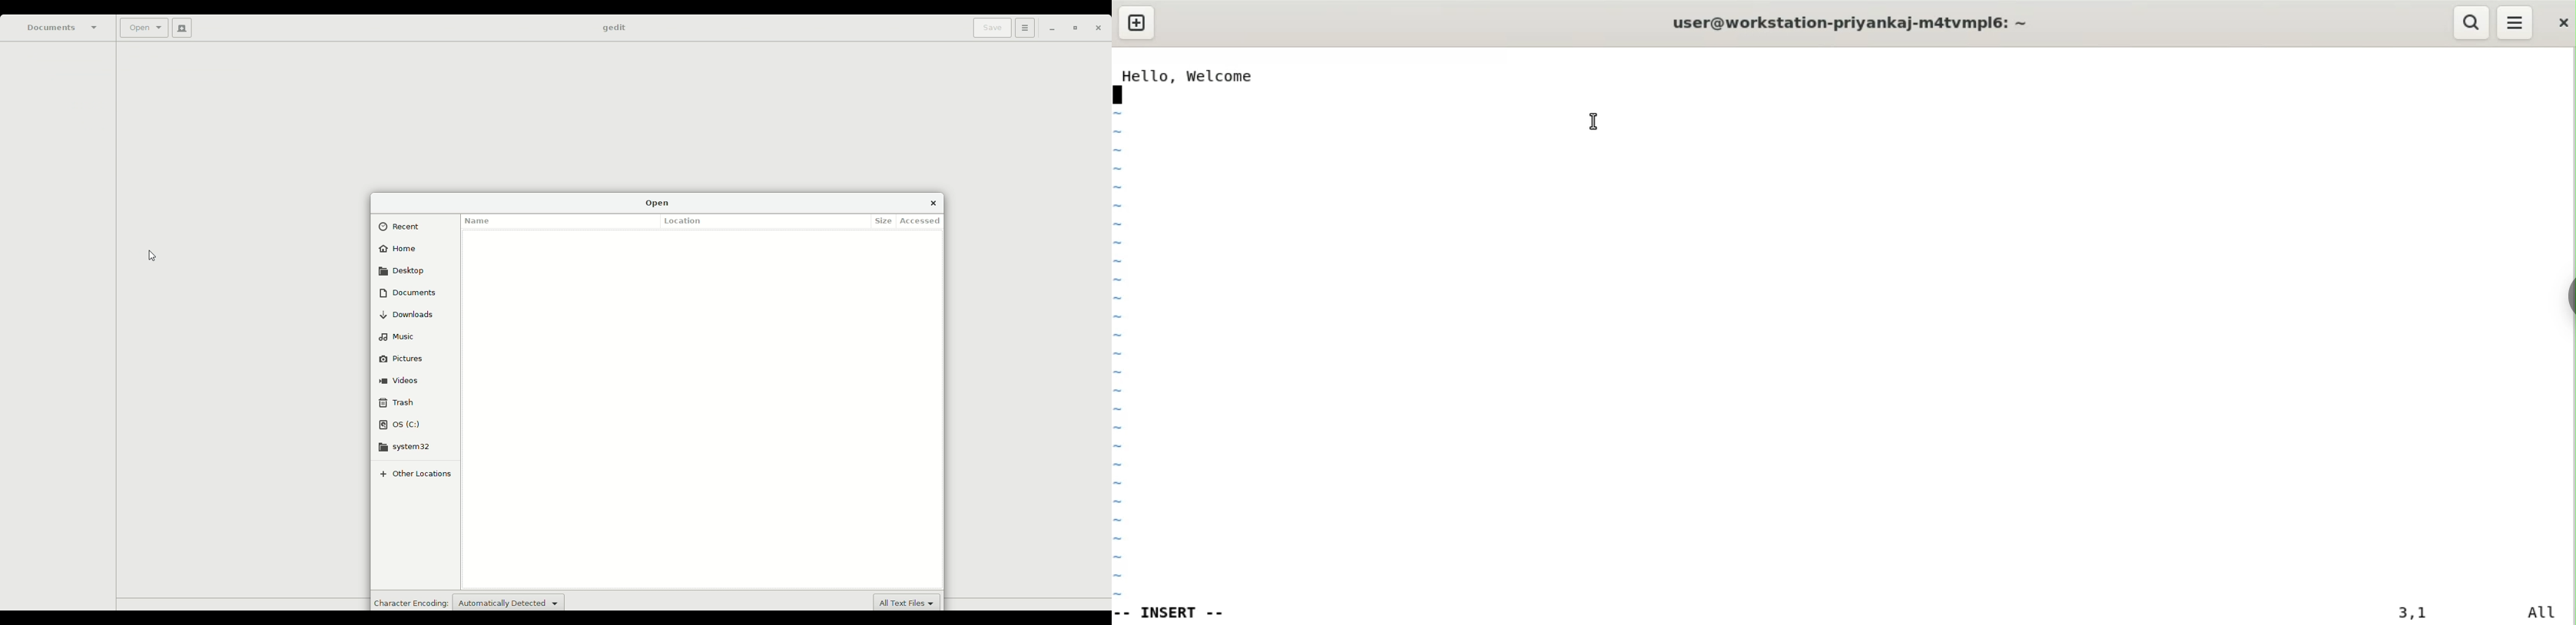 The height and width of the screenshot is (644, 2576). I want to click on Trash, so click(397, 402).